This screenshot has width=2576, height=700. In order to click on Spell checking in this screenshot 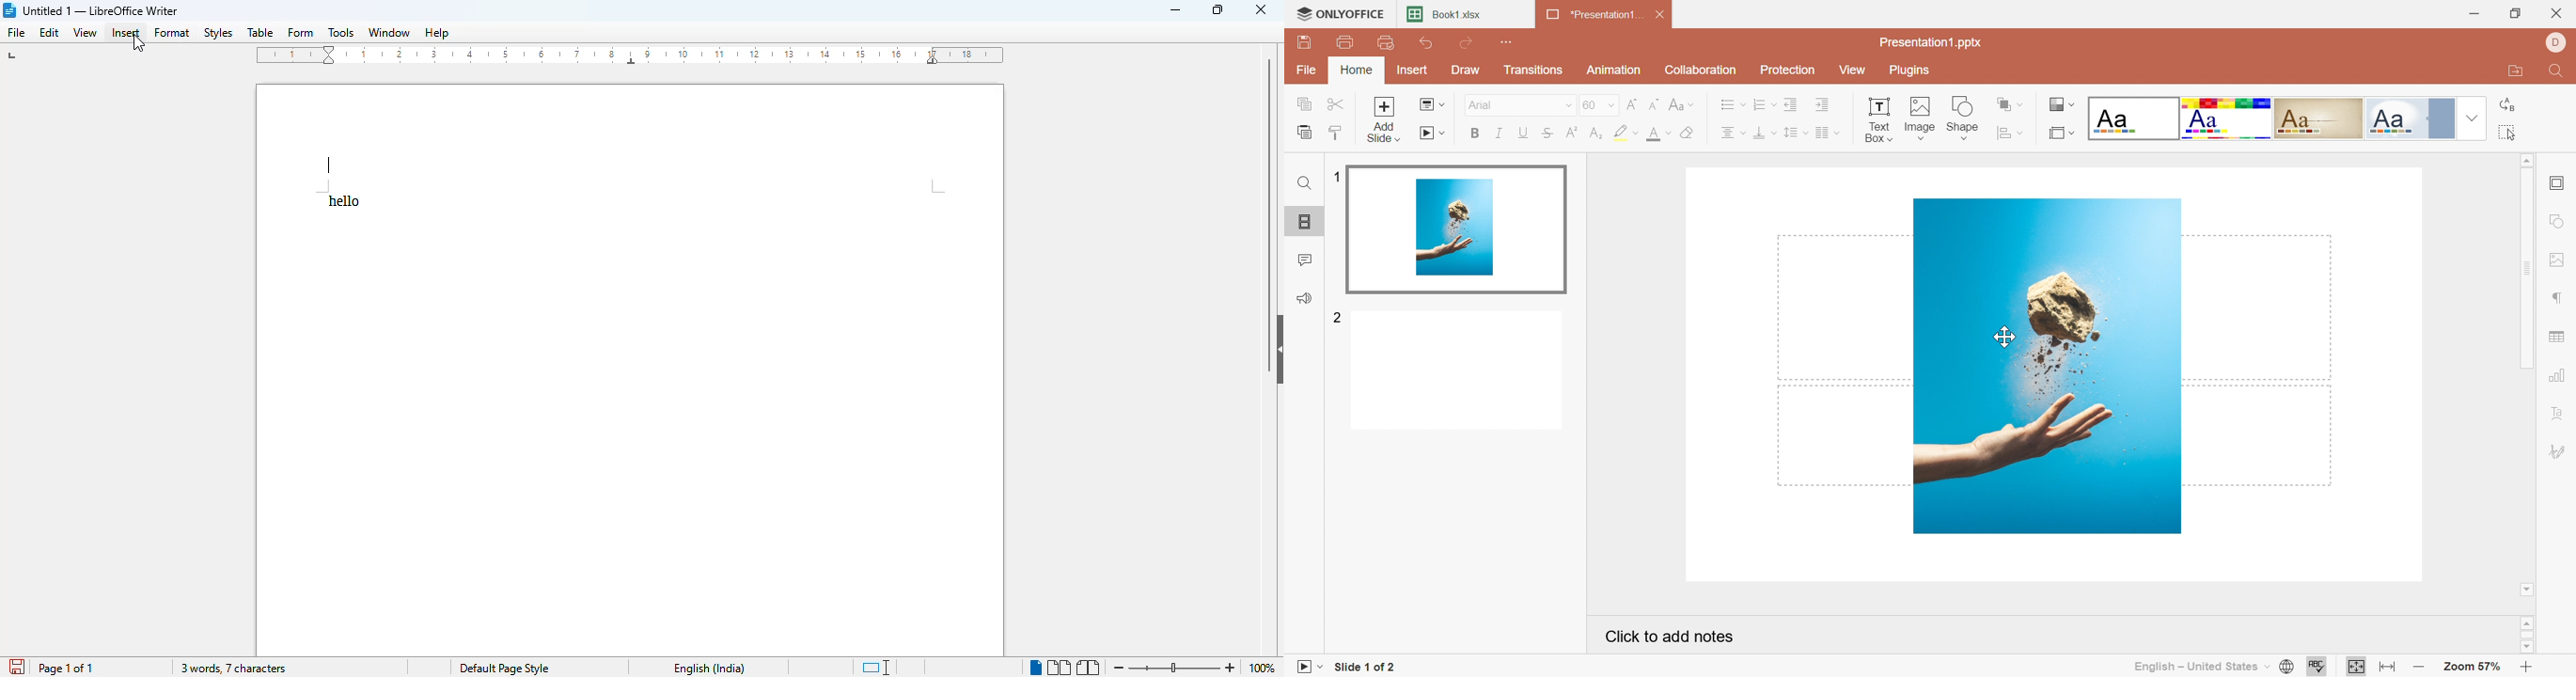, I will do `click(2313, 669)`.